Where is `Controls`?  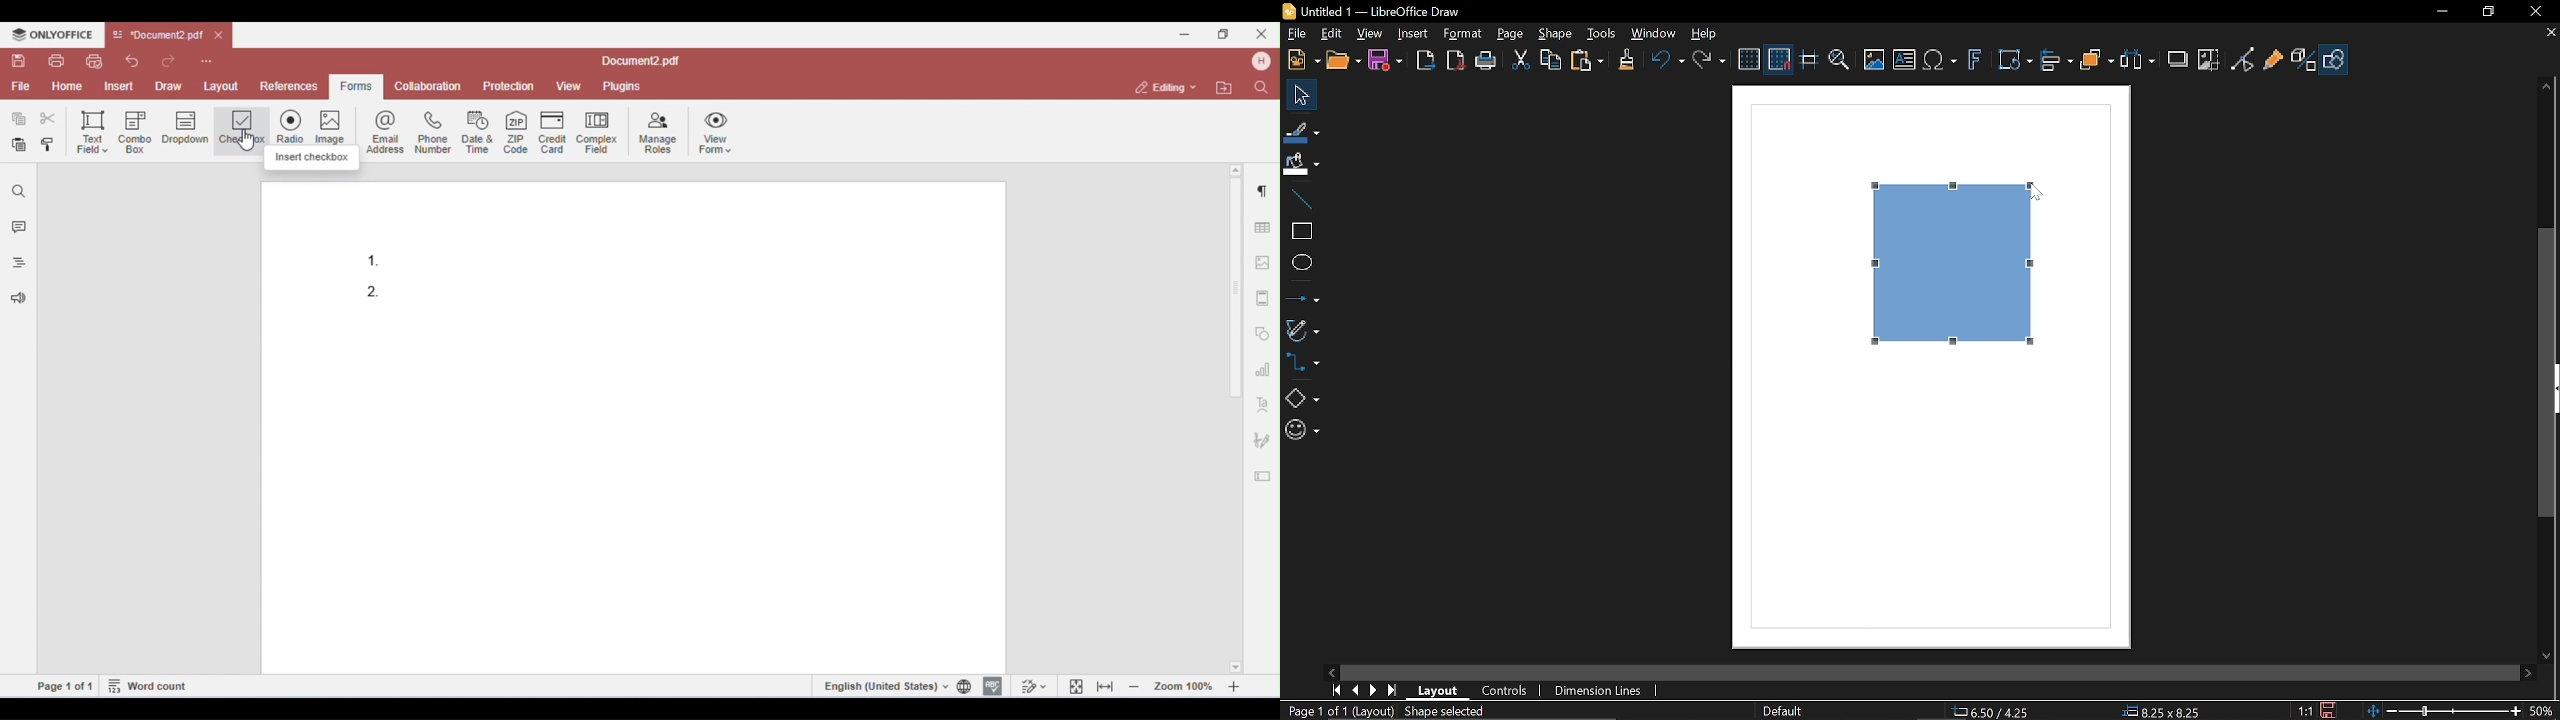
Controls is located at coordinates (1503, 691).